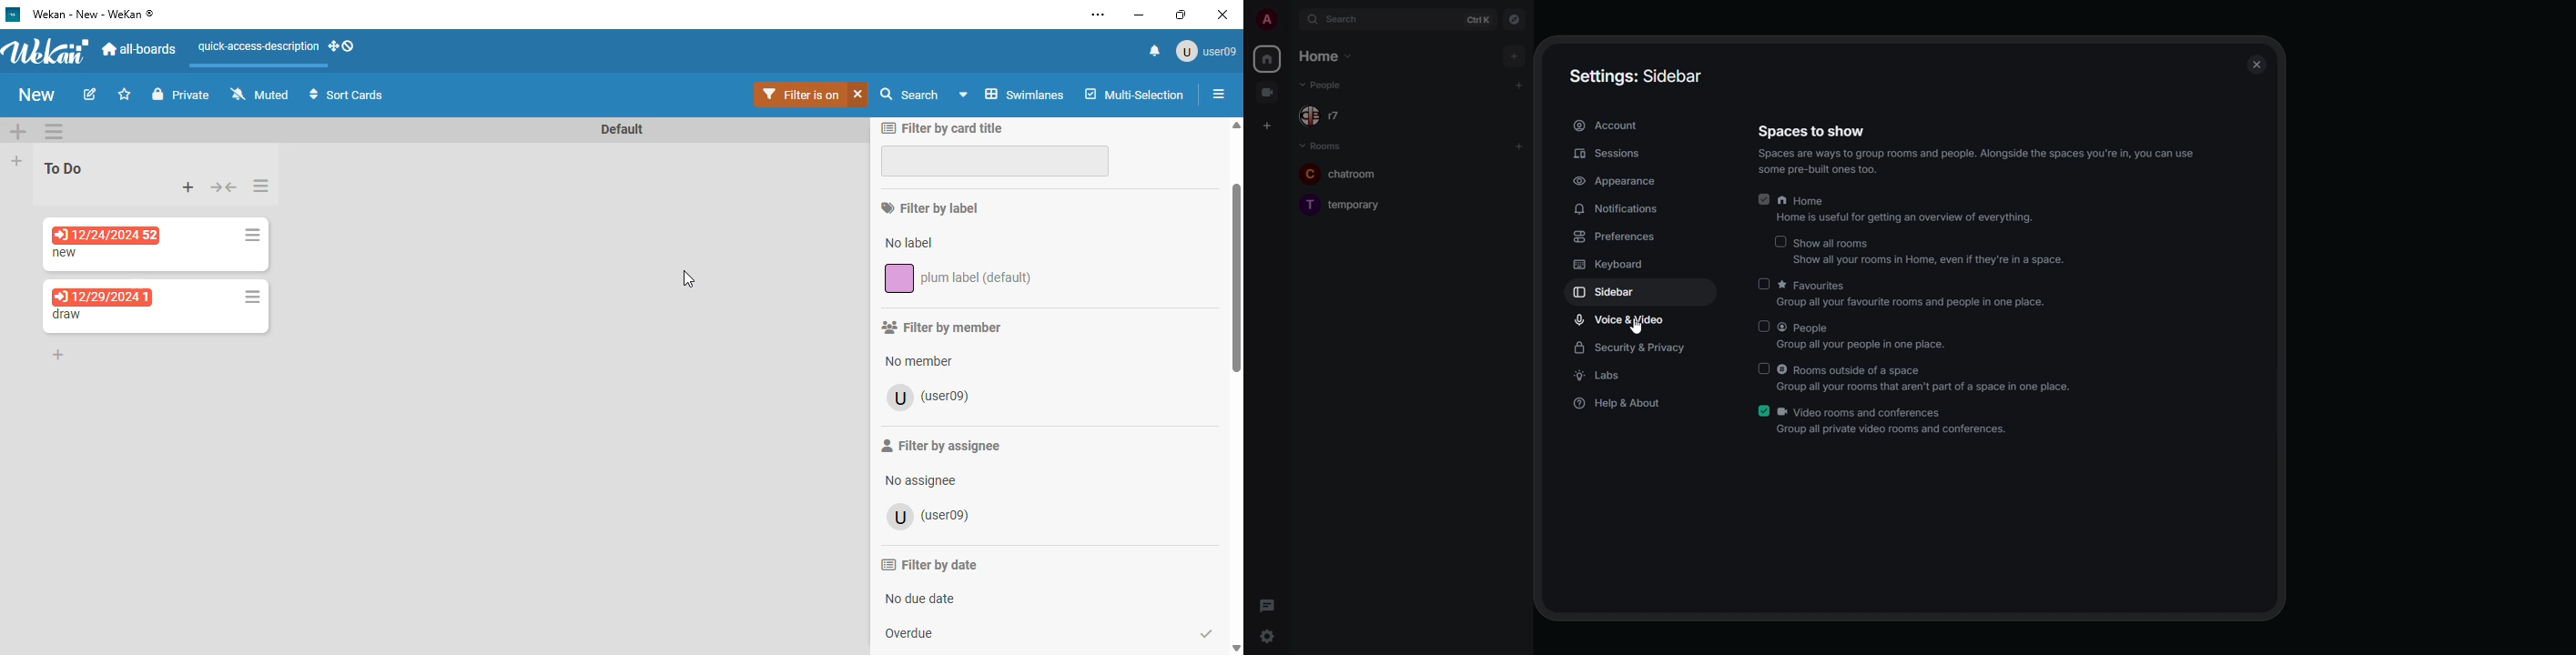 Image resolution: width=2576 pixels, height=672 pixels. I want to click on video rooms and conferences, so click(1893, 424).